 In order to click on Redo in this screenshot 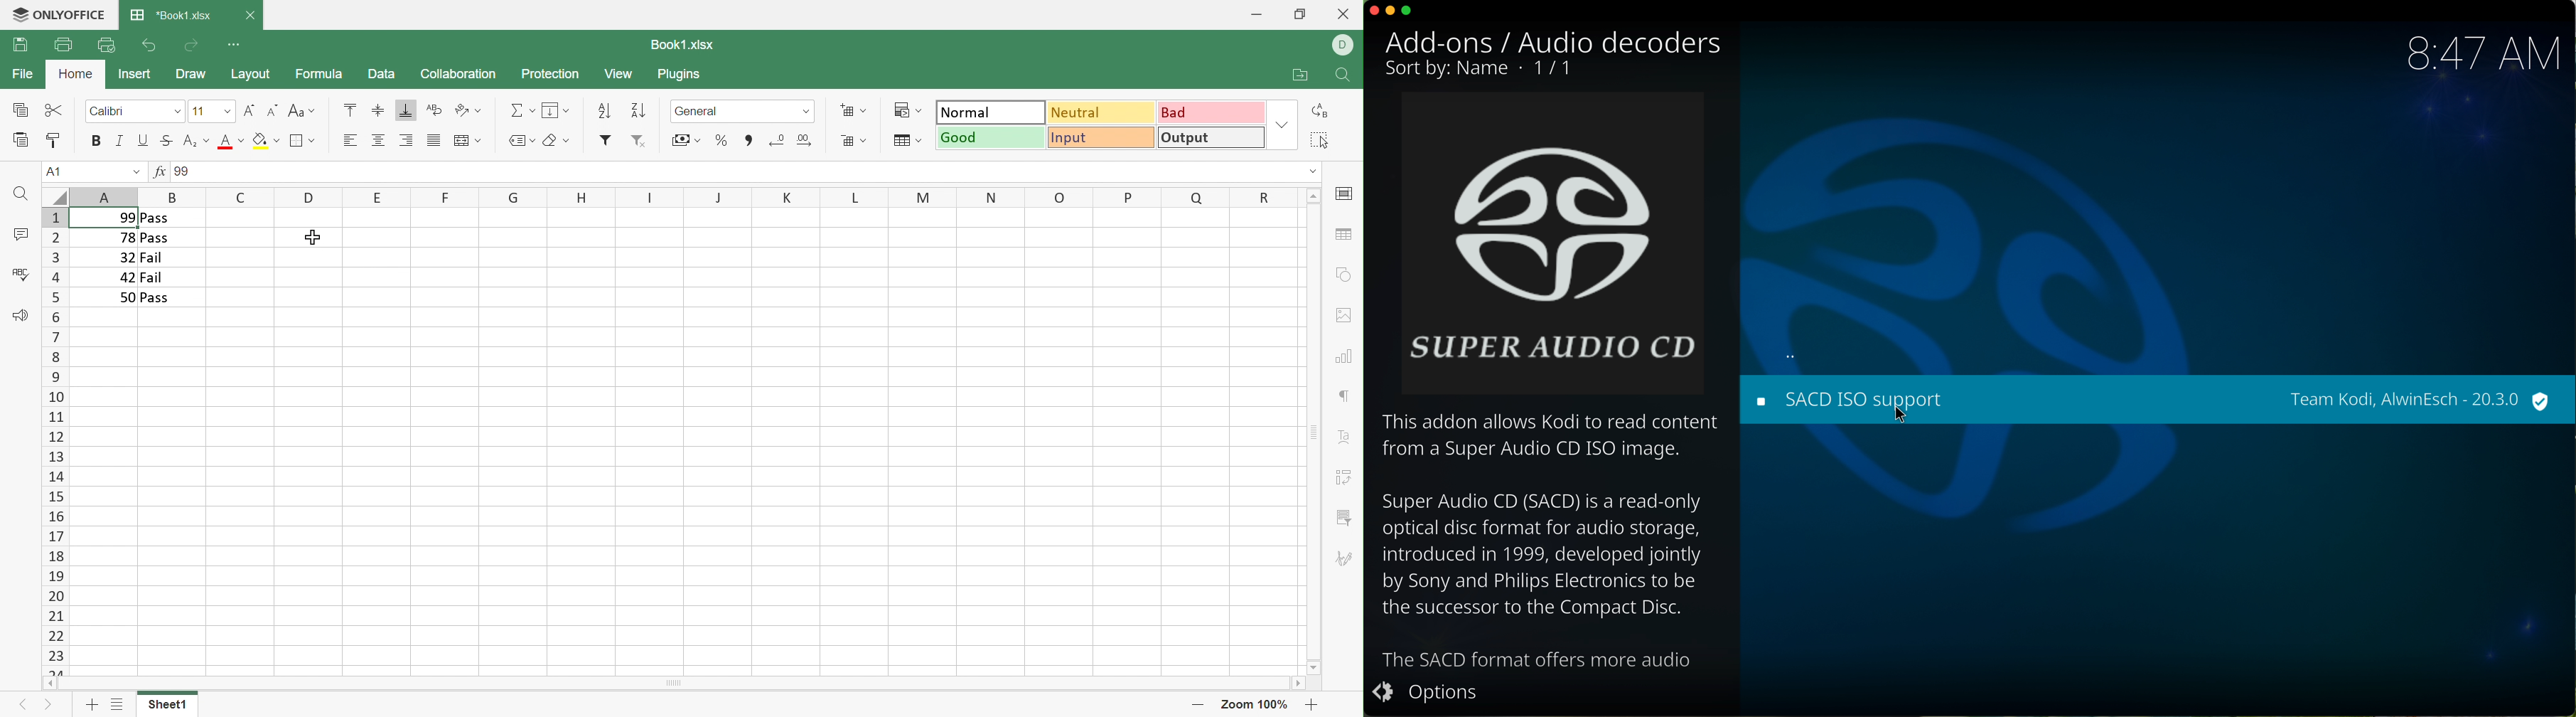, I will do `click(191, 46)`.